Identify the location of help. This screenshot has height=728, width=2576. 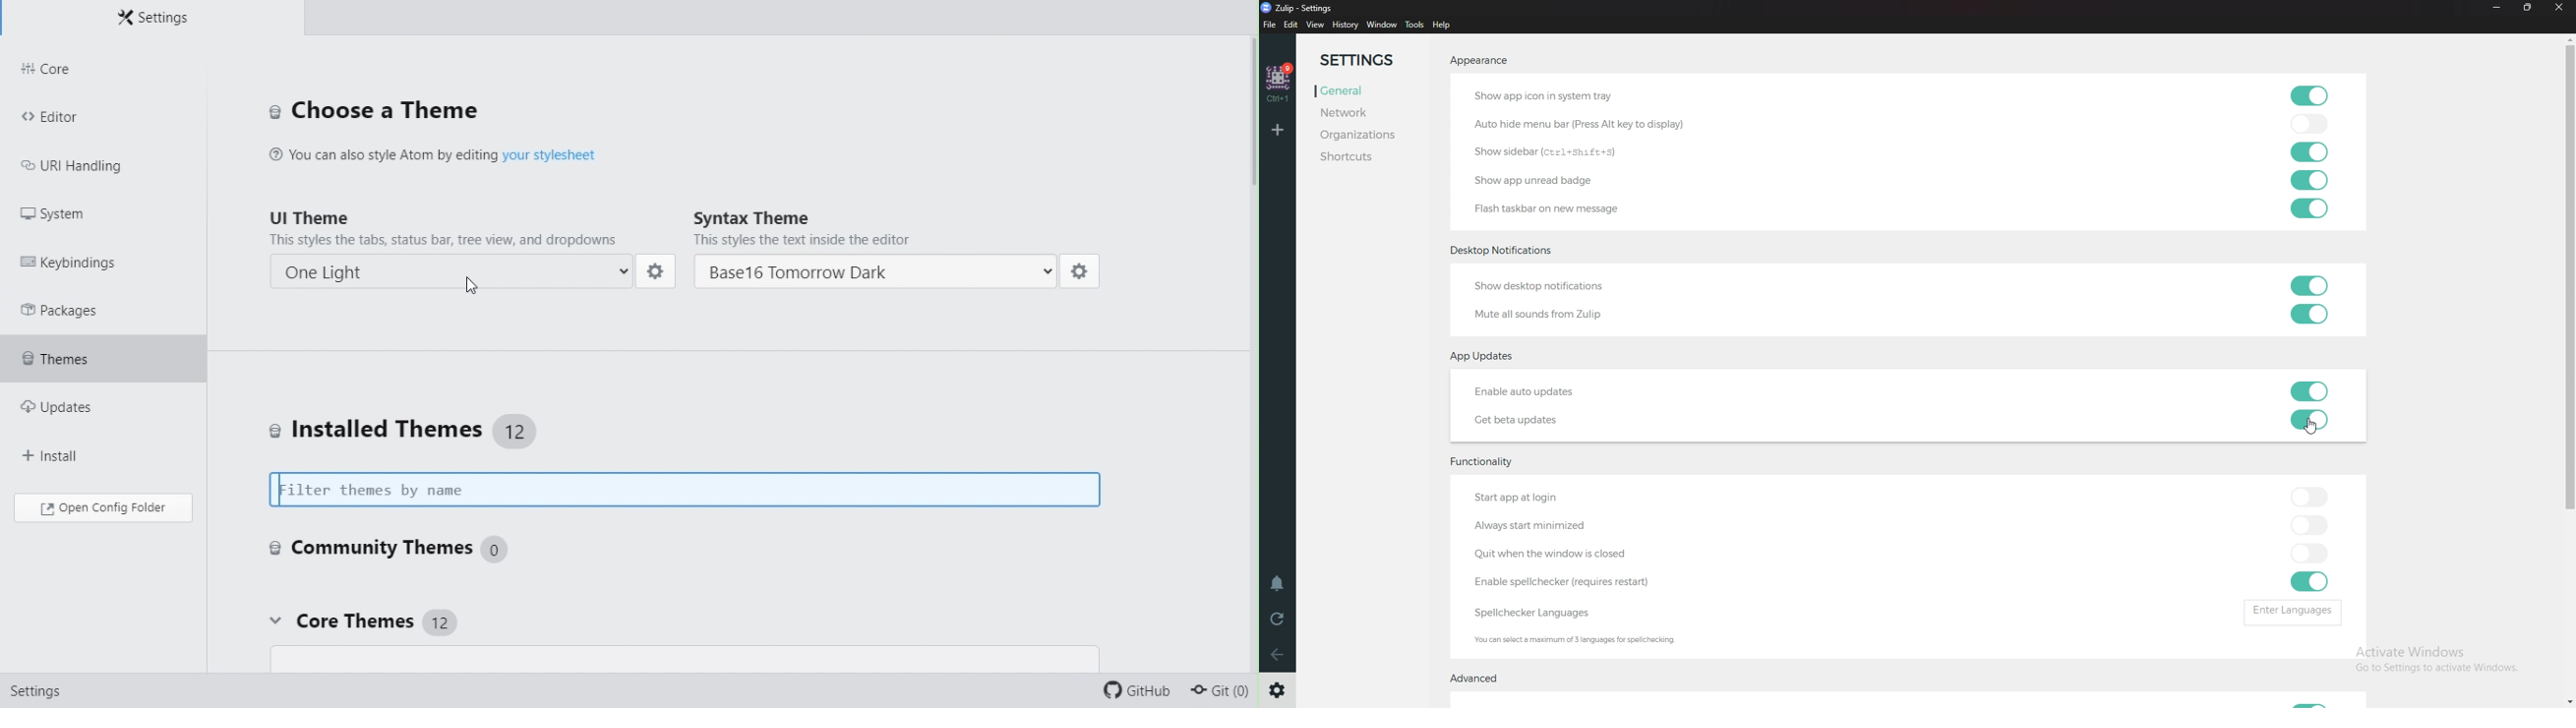
(1443, 25).